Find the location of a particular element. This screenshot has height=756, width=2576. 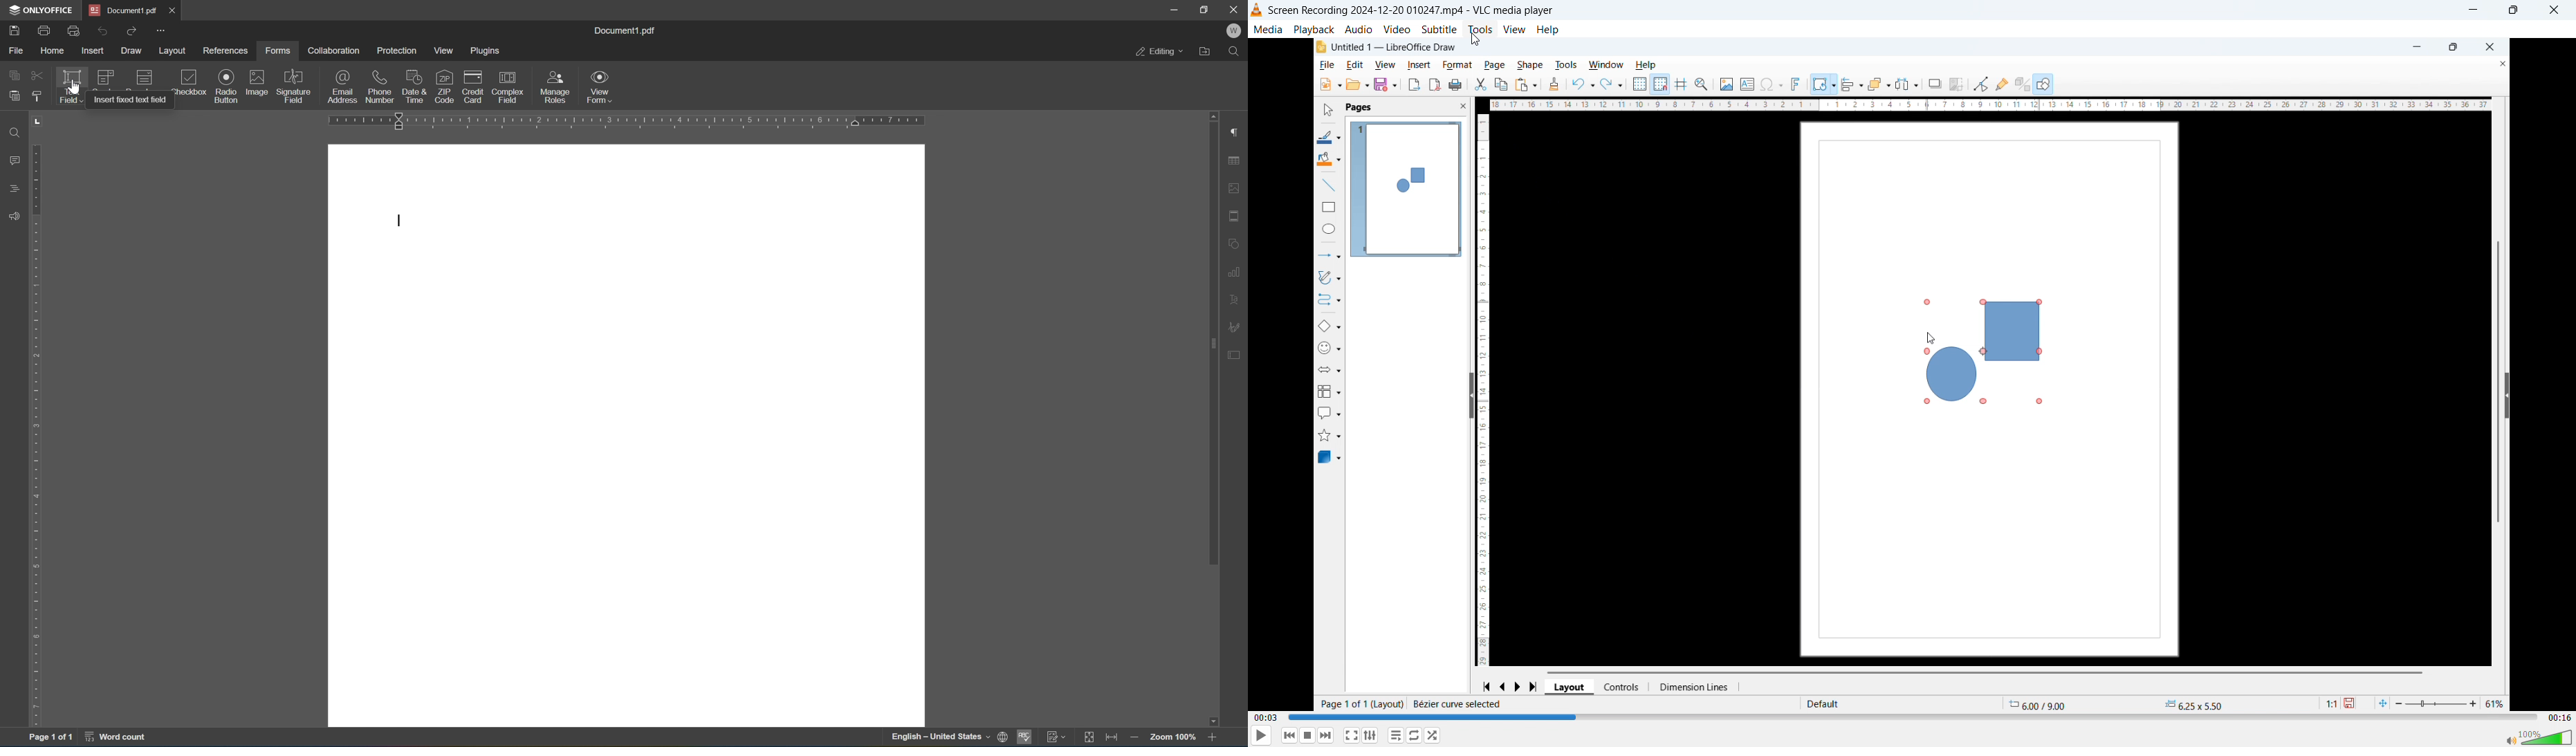

ZIP code is located at coordinates (444, 85).